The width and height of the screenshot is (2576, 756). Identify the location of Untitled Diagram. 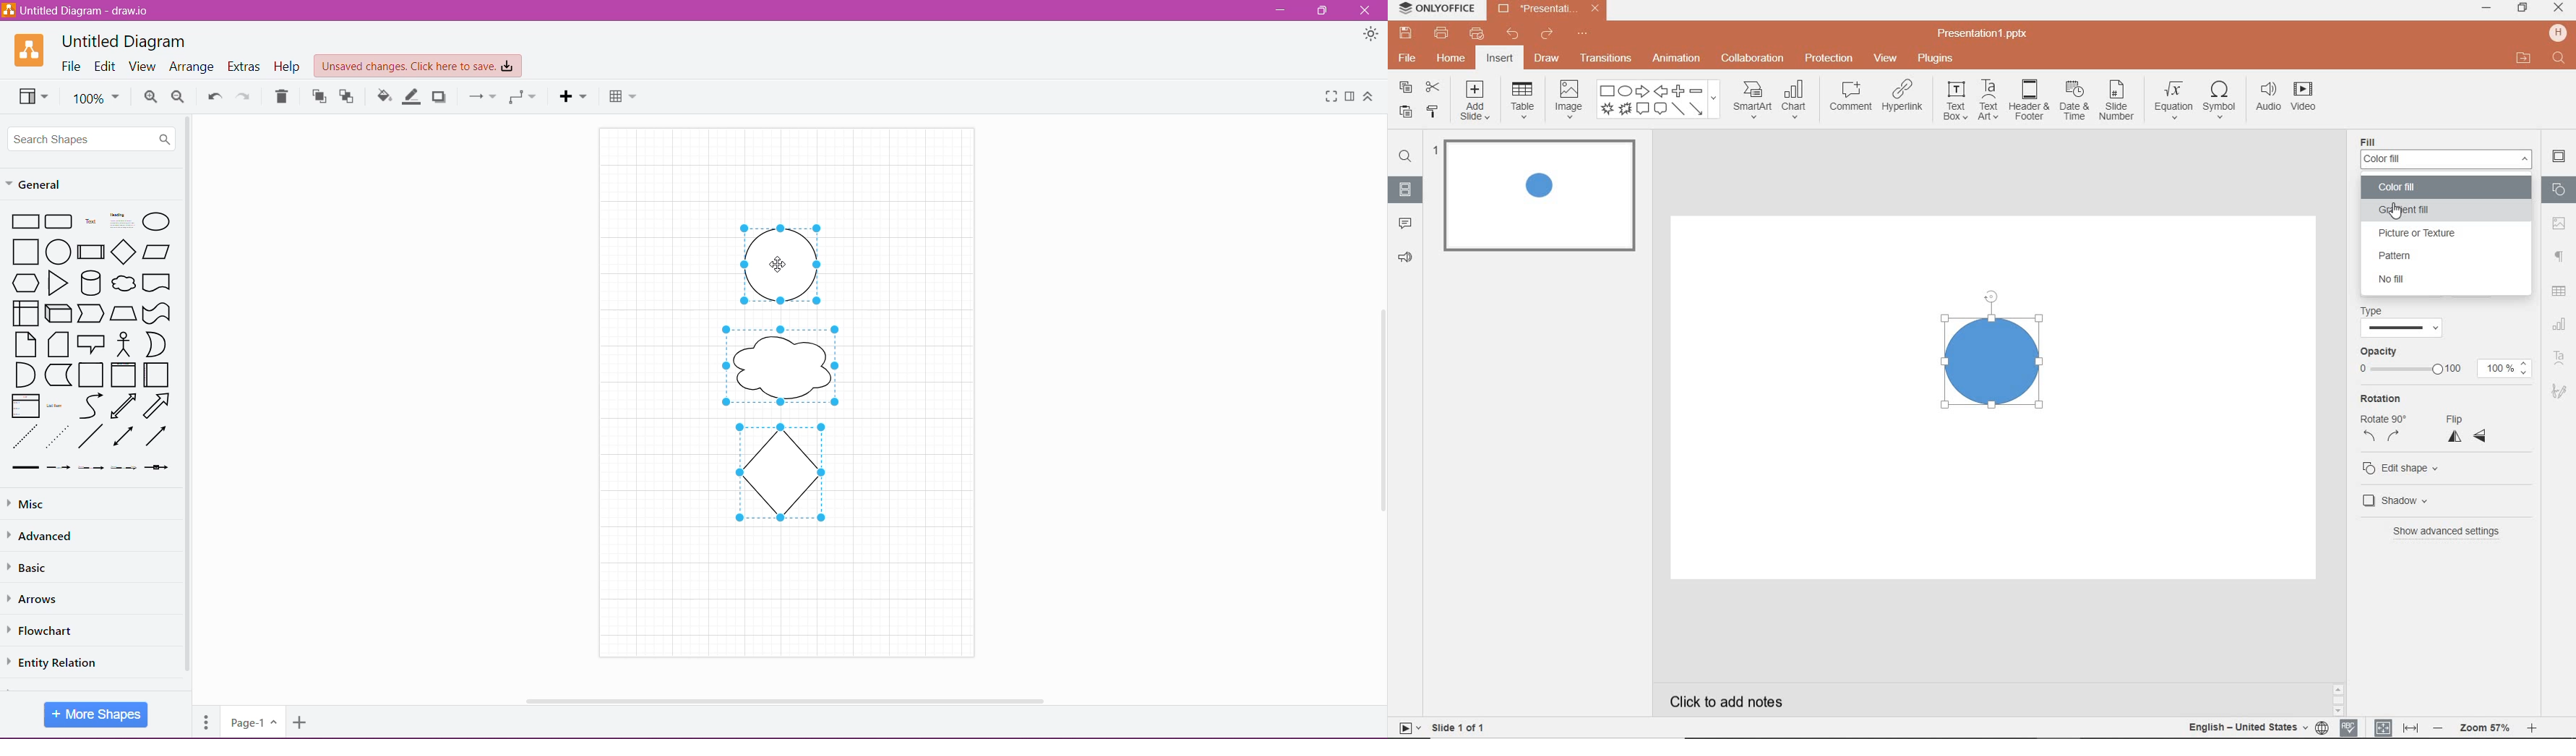
(124, 41).